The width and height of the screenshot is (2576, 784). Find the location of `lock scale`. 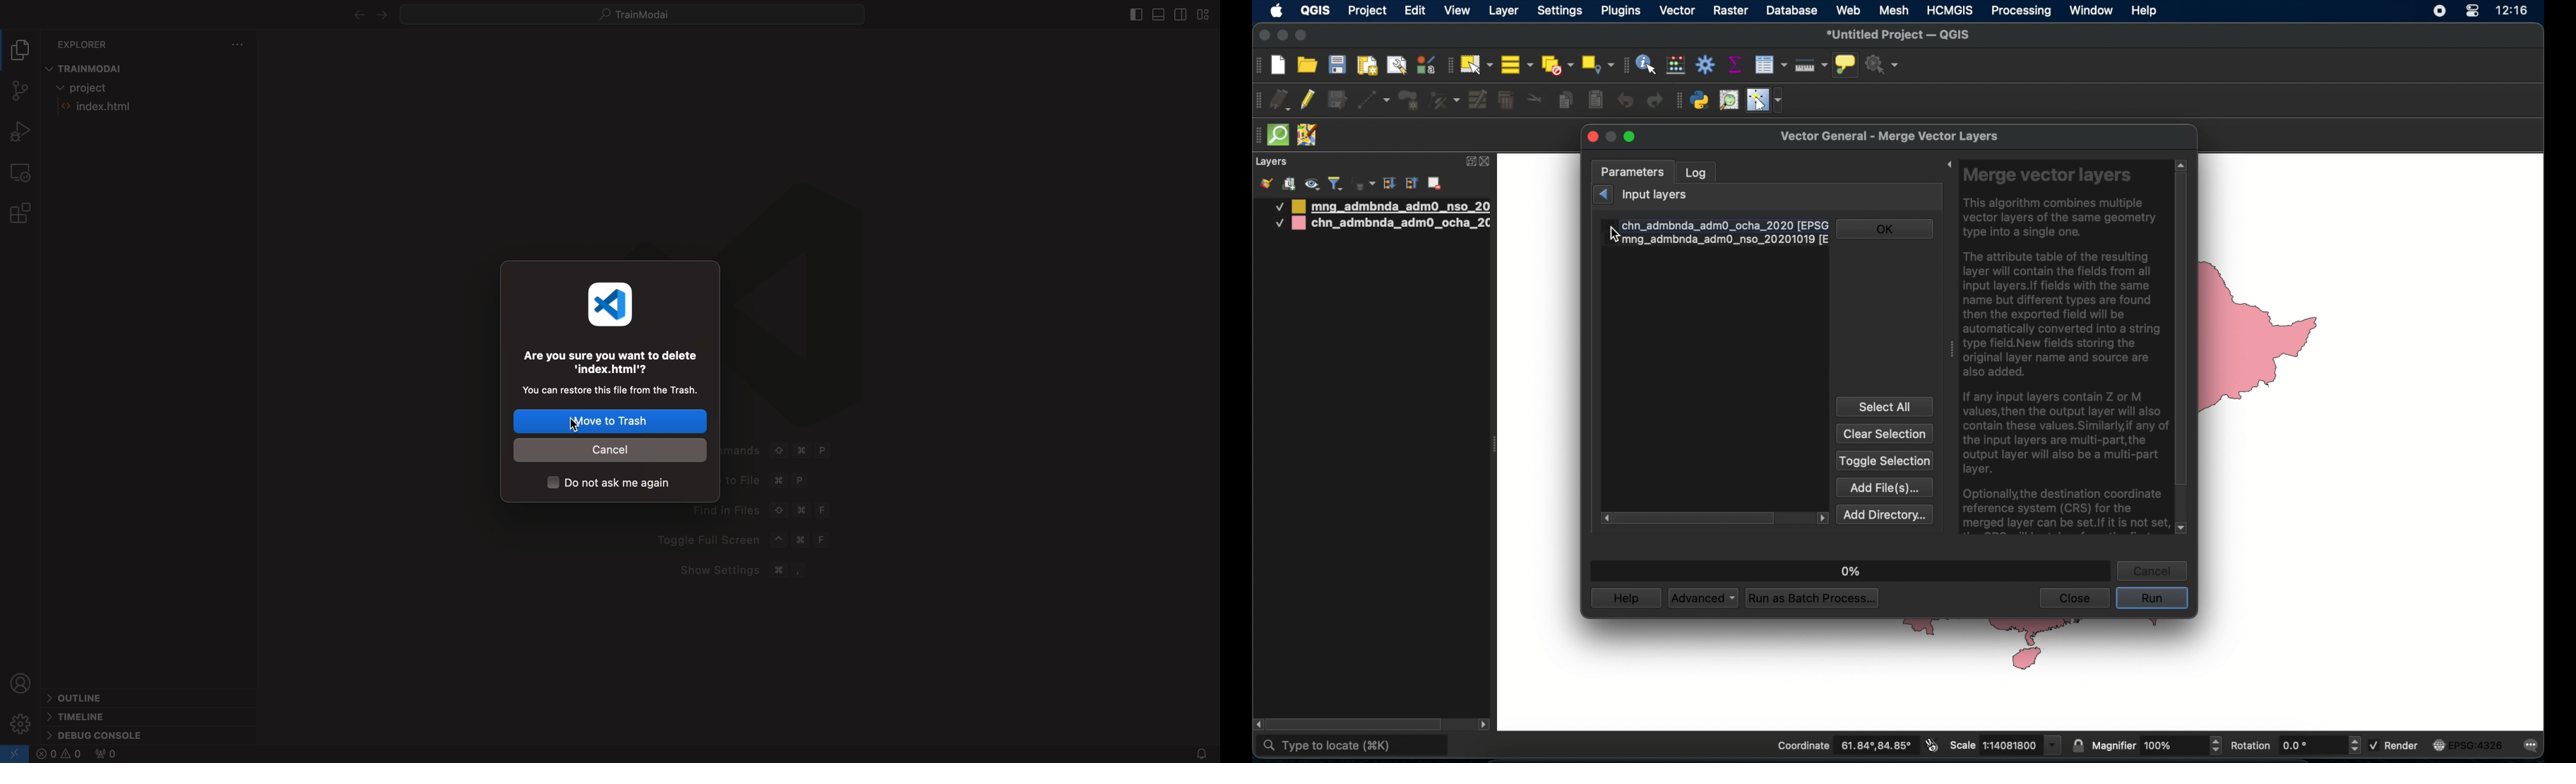

lock scale is located at coordinates (2077, 744).